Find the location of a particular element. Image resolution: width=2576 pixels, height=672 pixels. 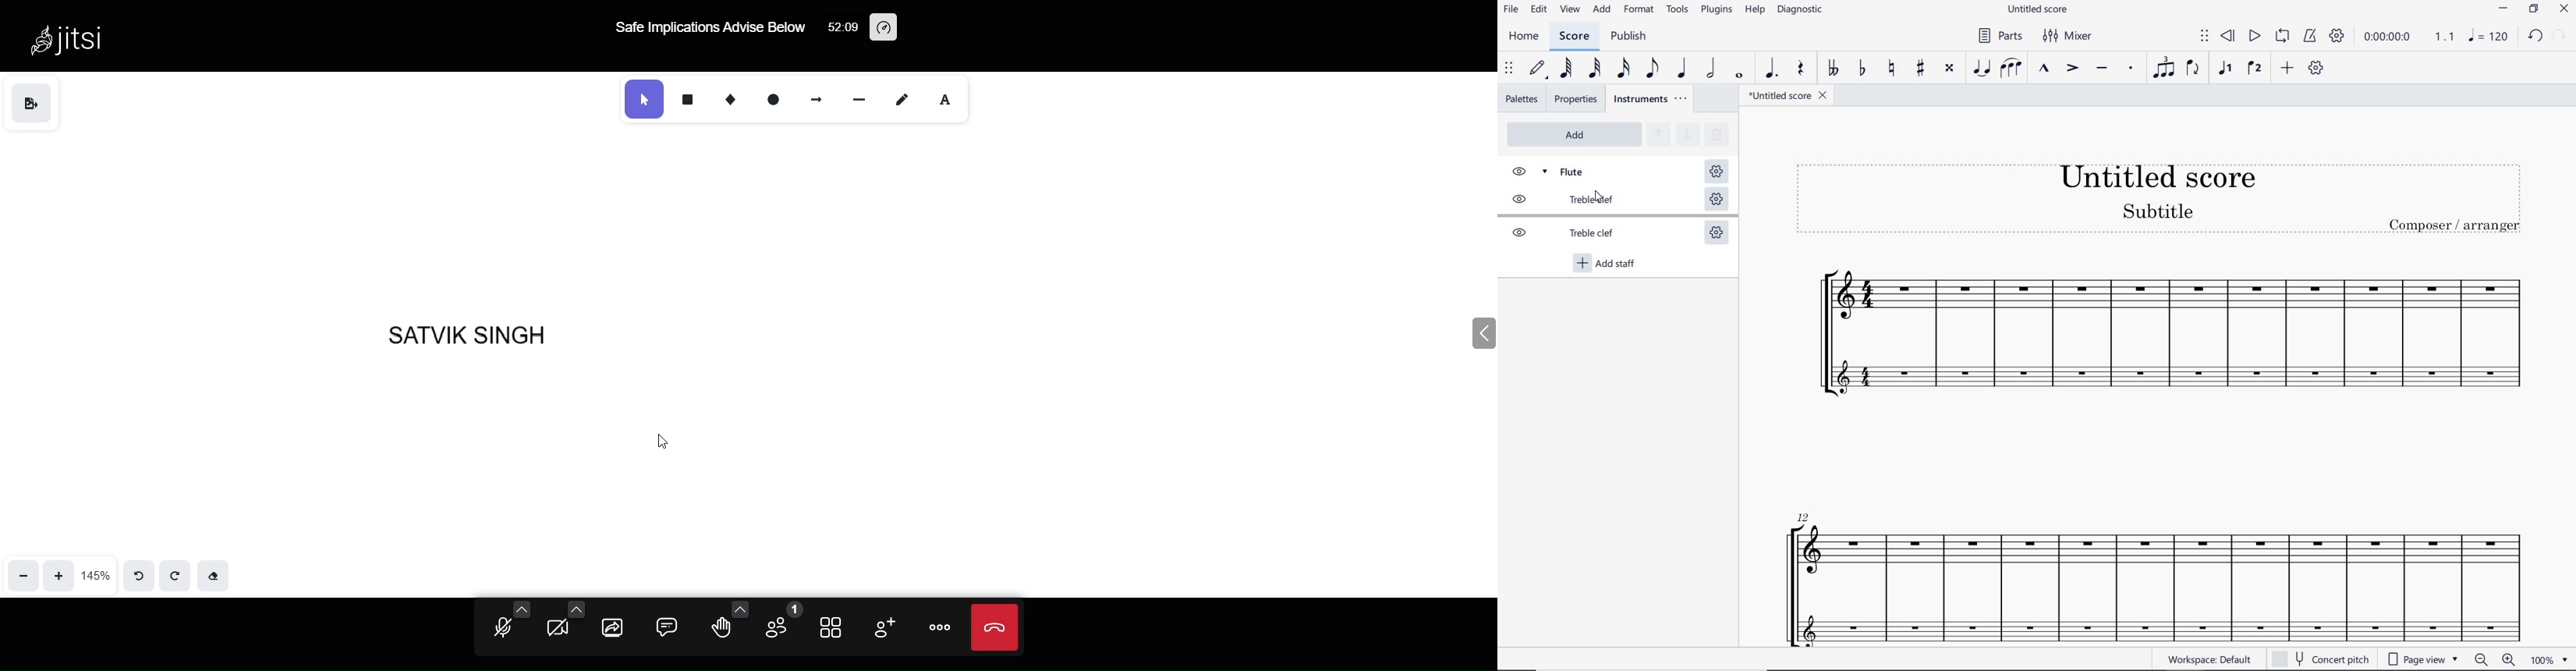

arrow is located at coordinates (813, 99).